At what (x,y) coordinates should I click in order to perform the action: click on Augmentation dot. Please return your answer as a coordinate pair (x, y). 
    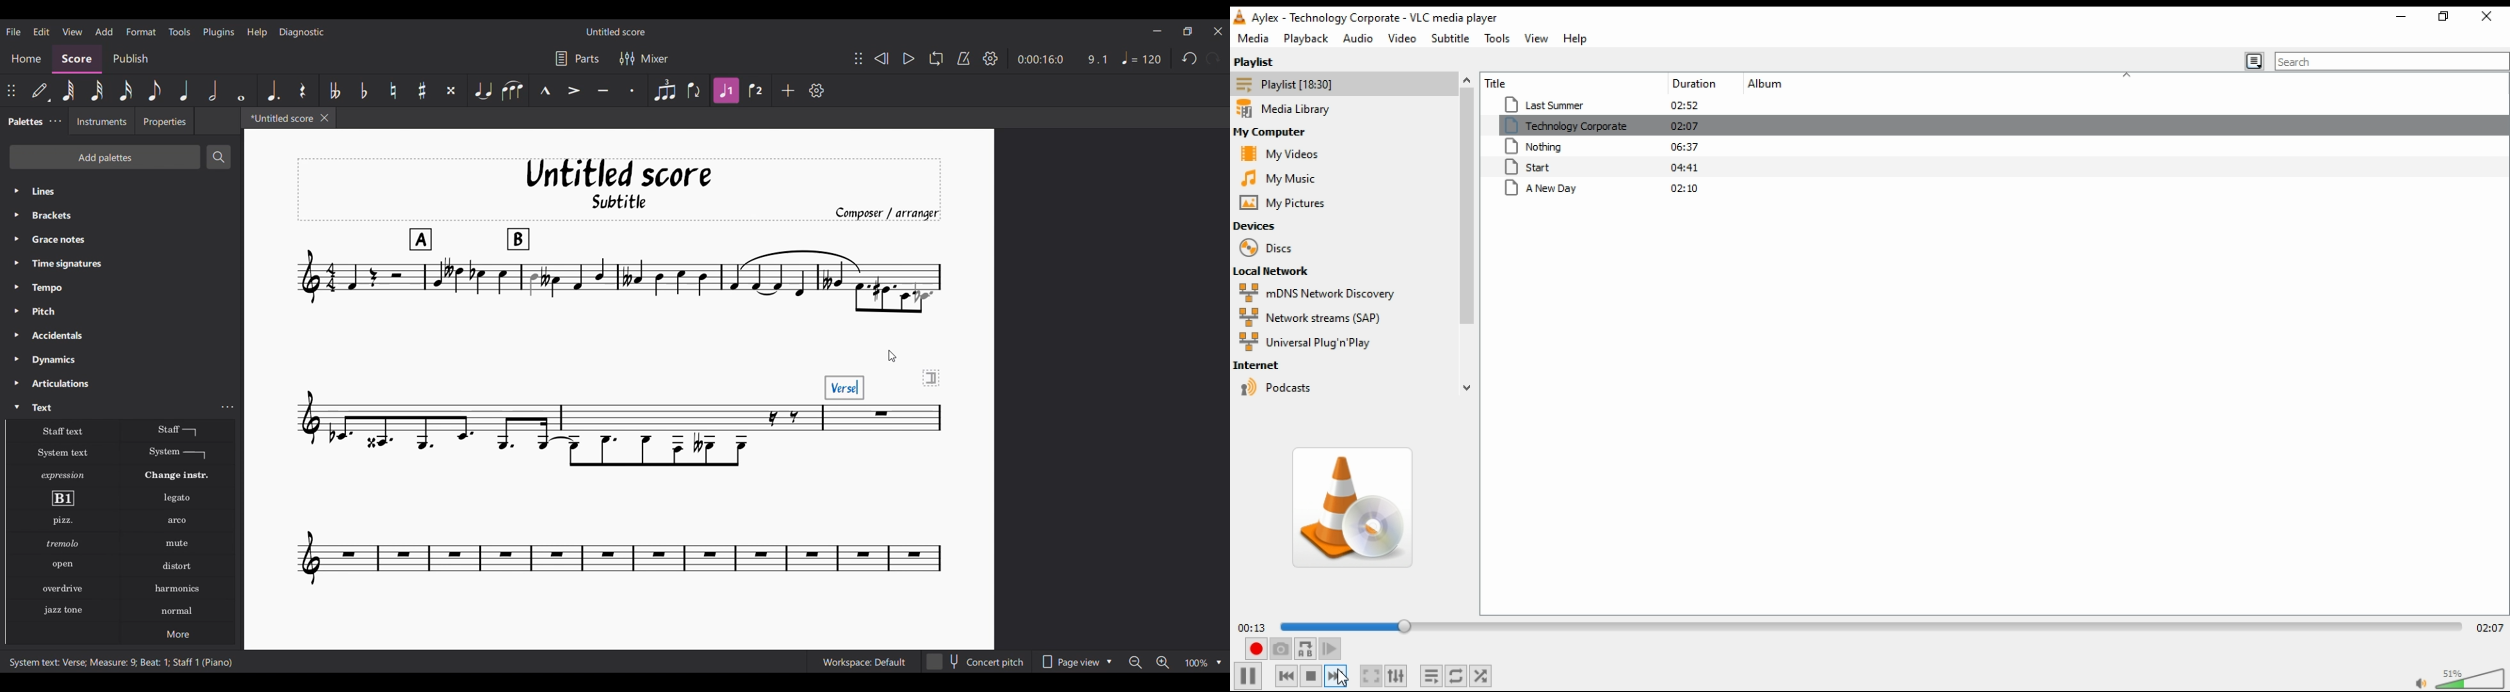
    Looking at the image, I should click on (272, 90).